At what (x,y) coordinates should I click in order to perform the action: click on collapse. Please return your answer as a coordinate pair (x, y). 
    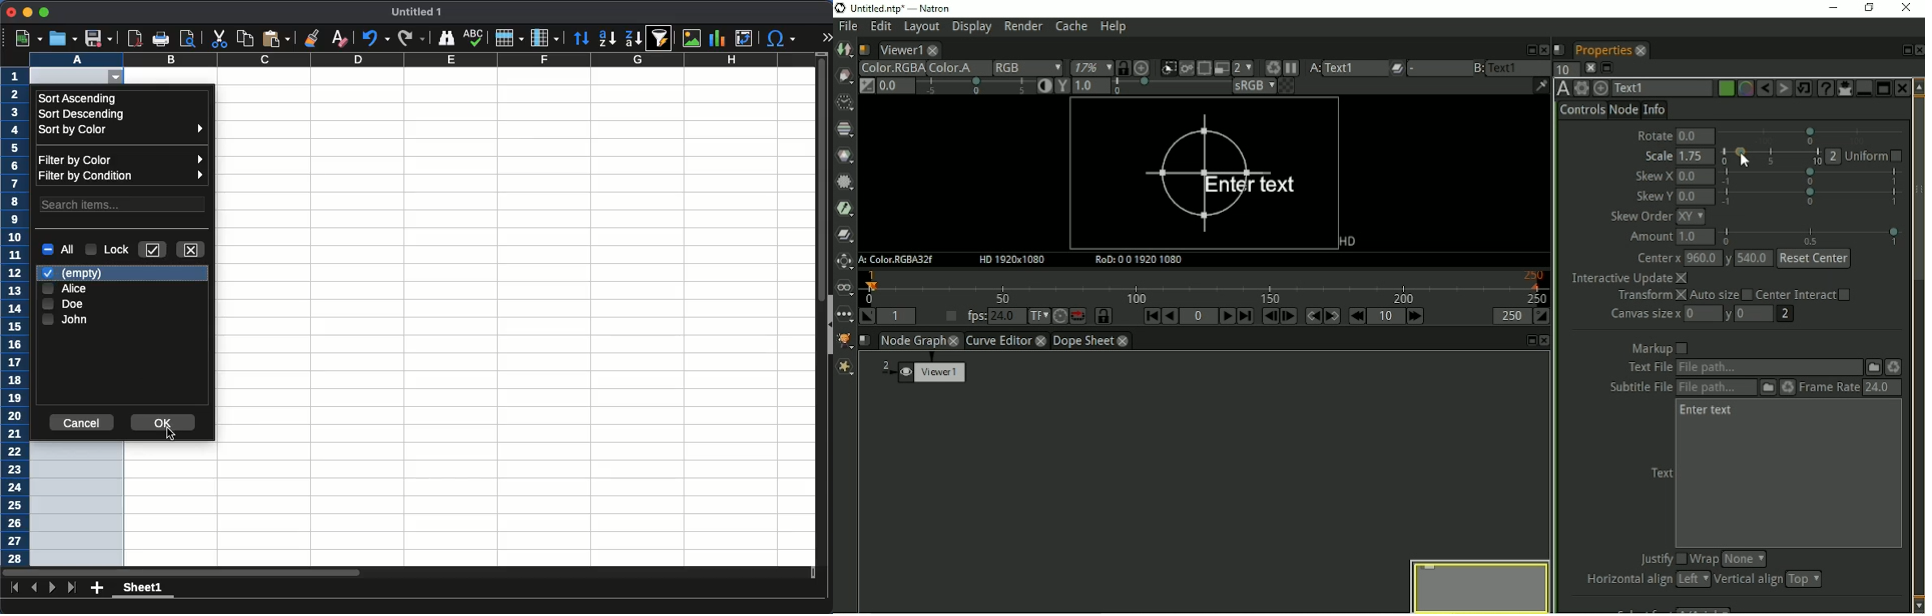
    Looking at the image, I should click on (828, 325).